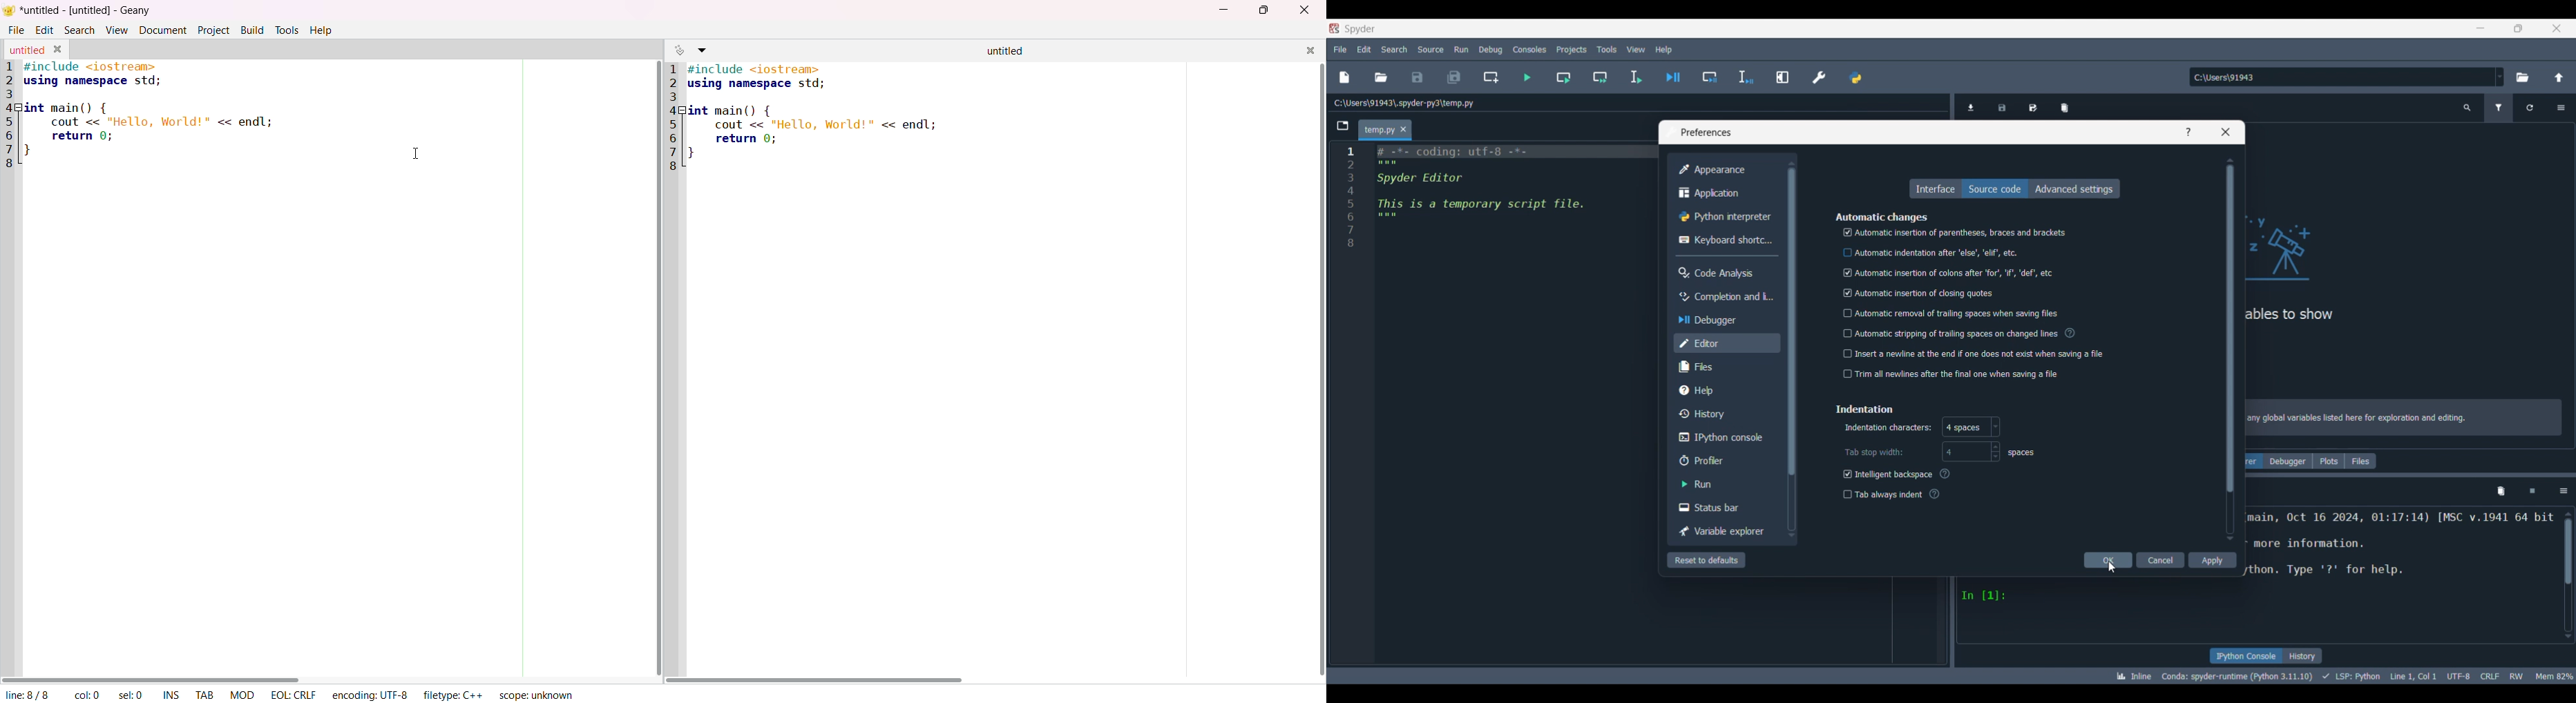  I want to click on OK, so click(2108, 560).